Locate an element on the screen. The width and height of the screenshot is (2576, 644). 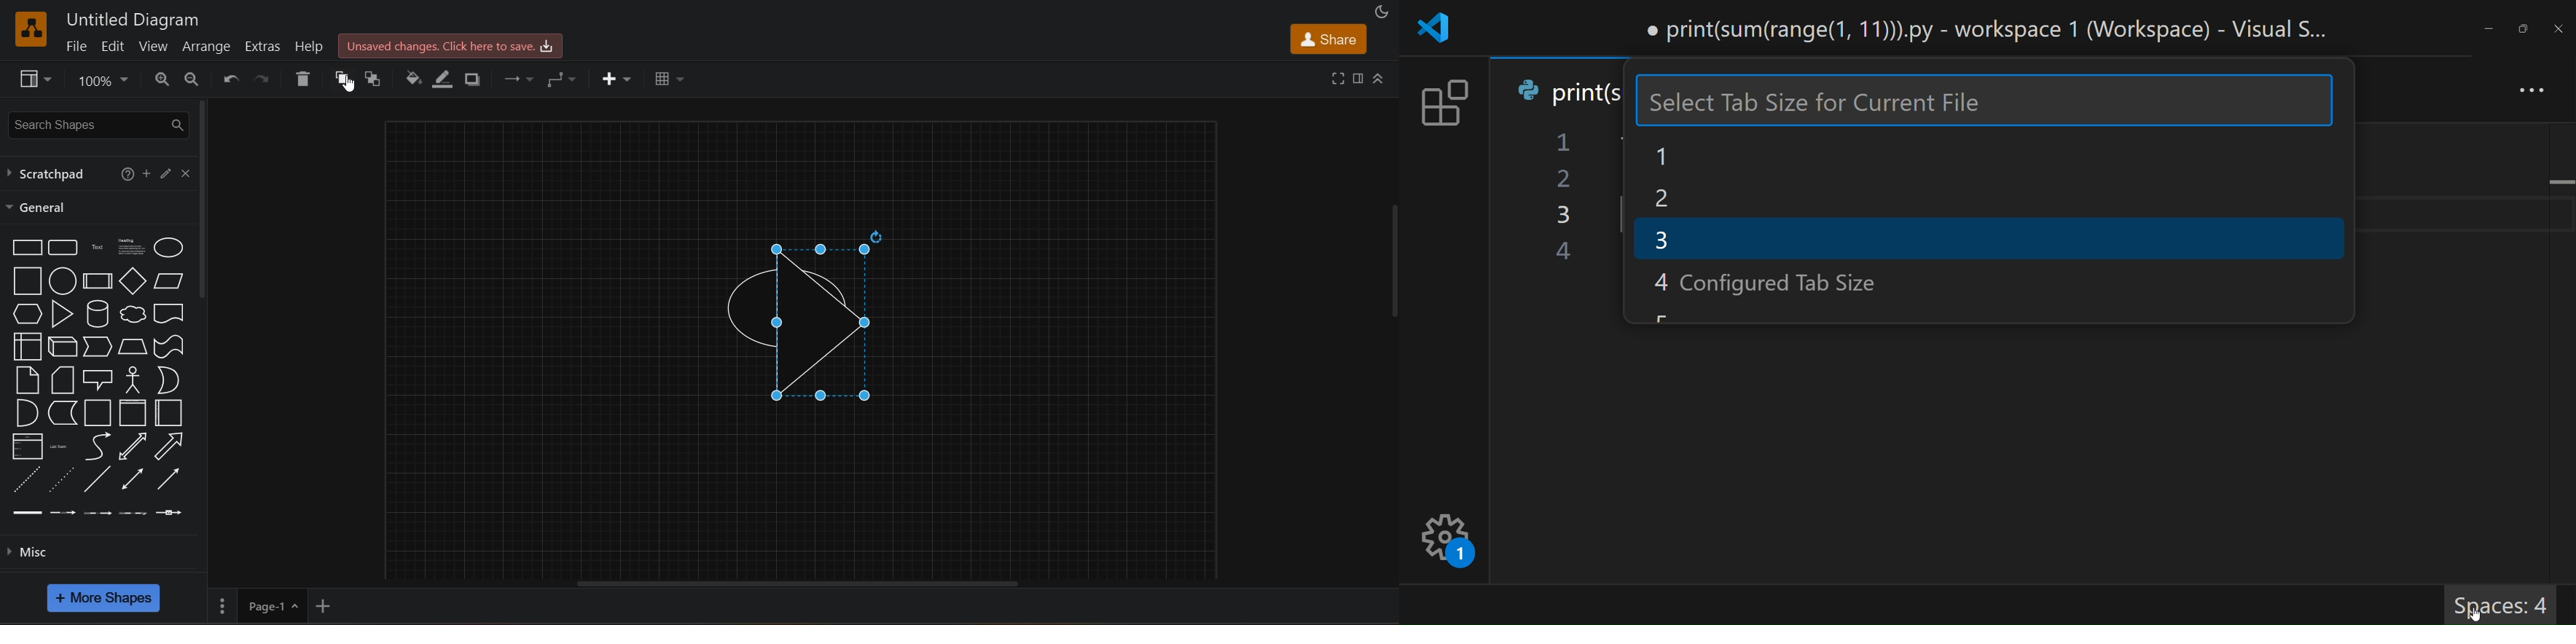
connector with symbol is located at coordinates (171, 512).